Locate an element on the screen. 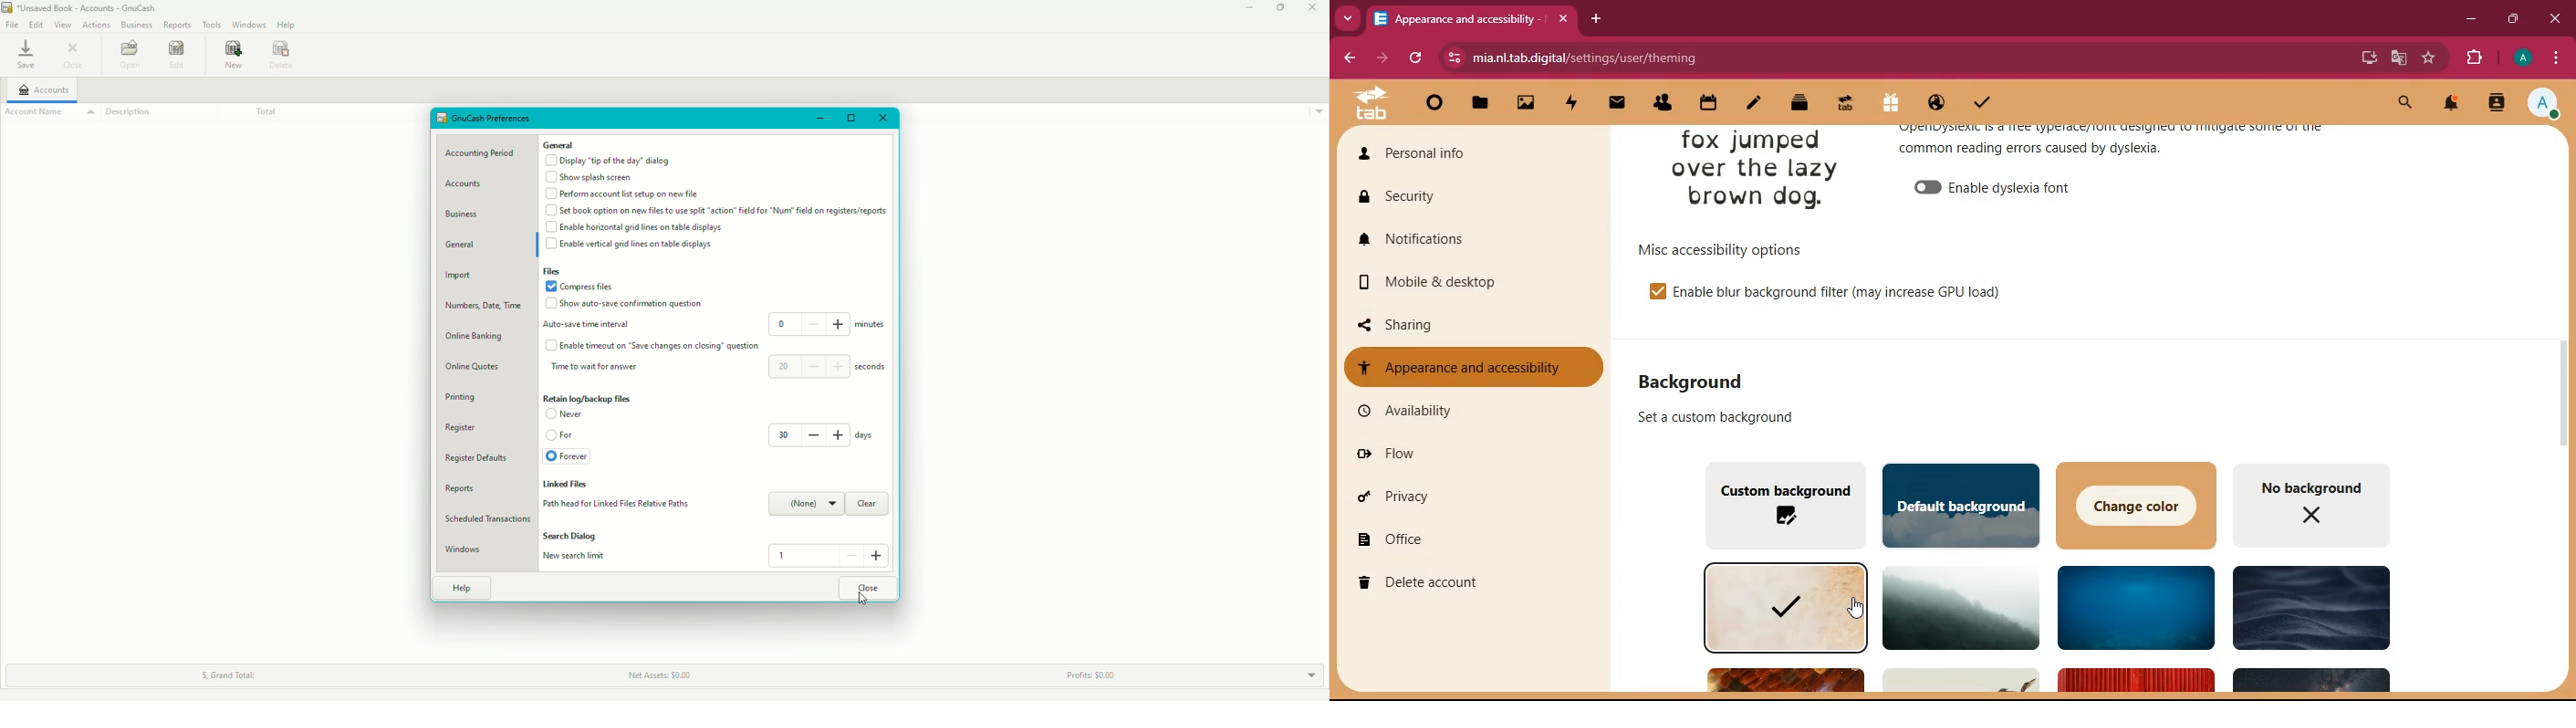 Image resolution: width=2576 pixels, height=728 pixels. Enable vertical grid is located at coordinates (634, 245).